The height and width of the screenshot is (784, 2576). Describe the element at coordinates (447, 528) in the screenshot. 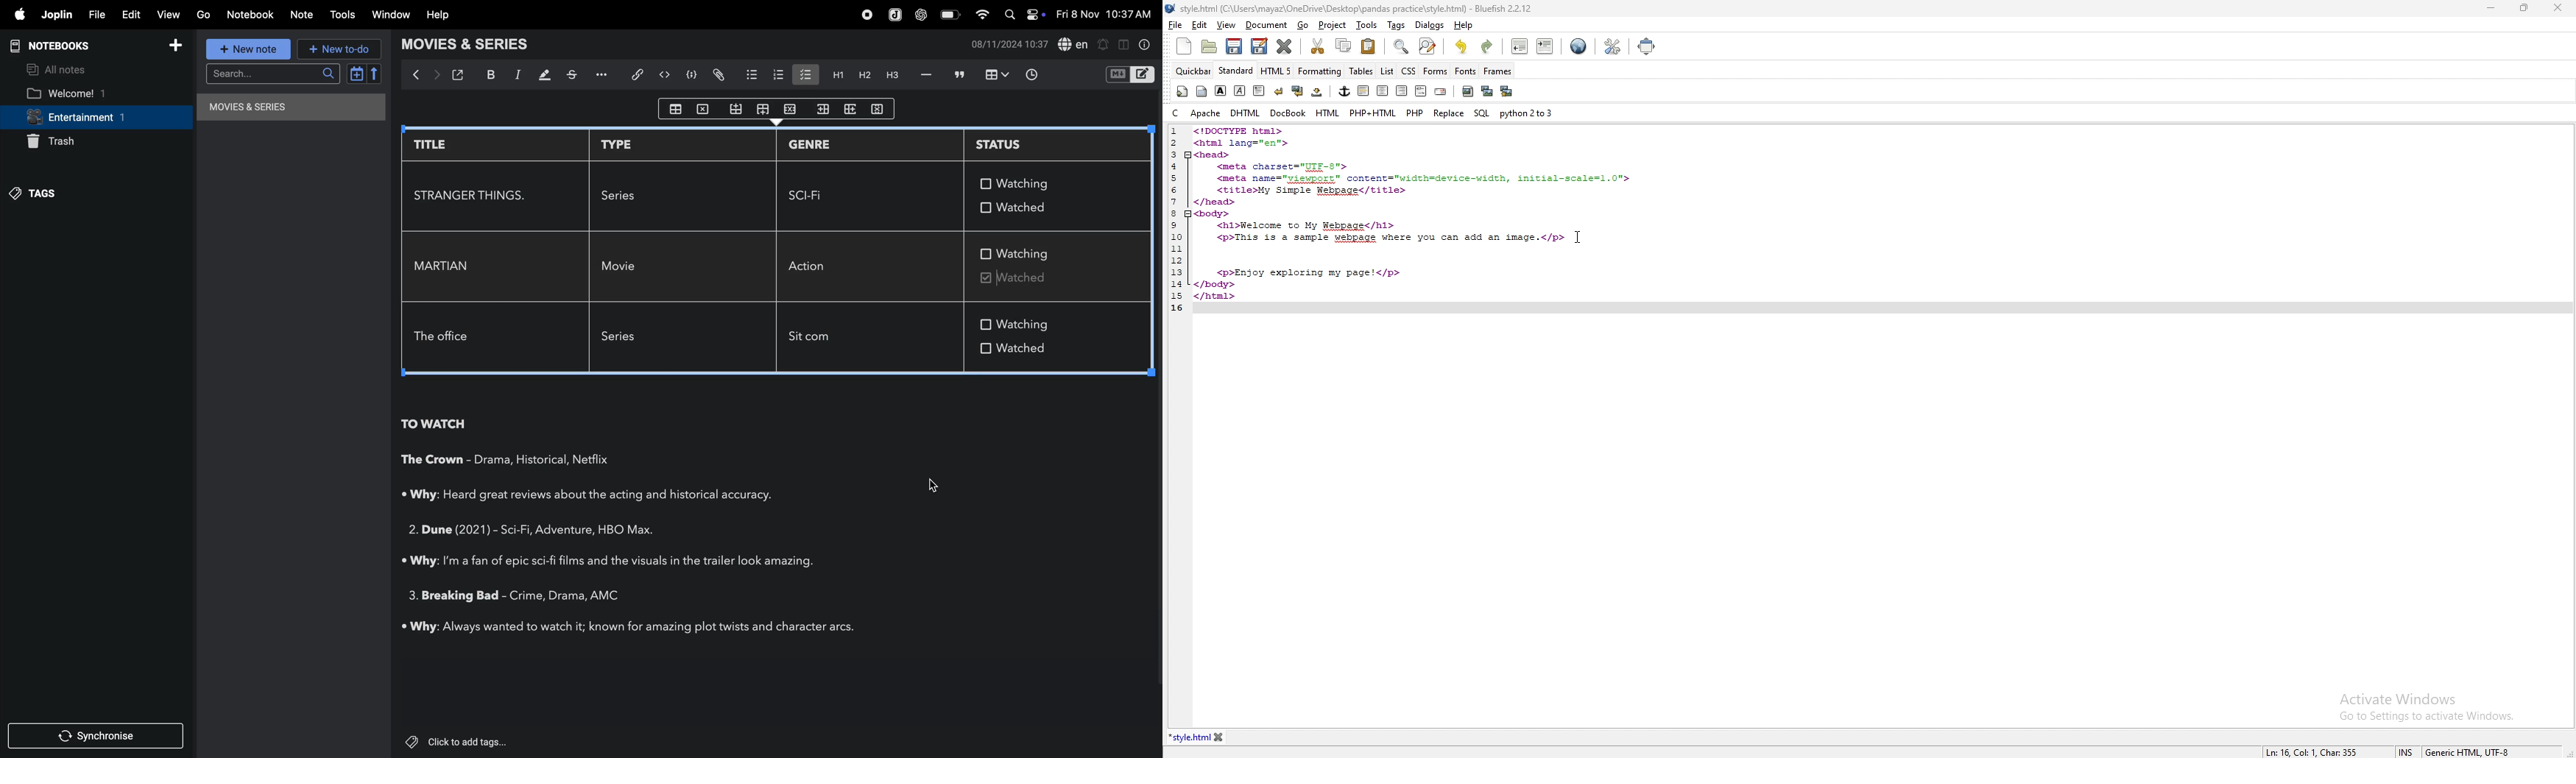

I see `title dune` at that location.